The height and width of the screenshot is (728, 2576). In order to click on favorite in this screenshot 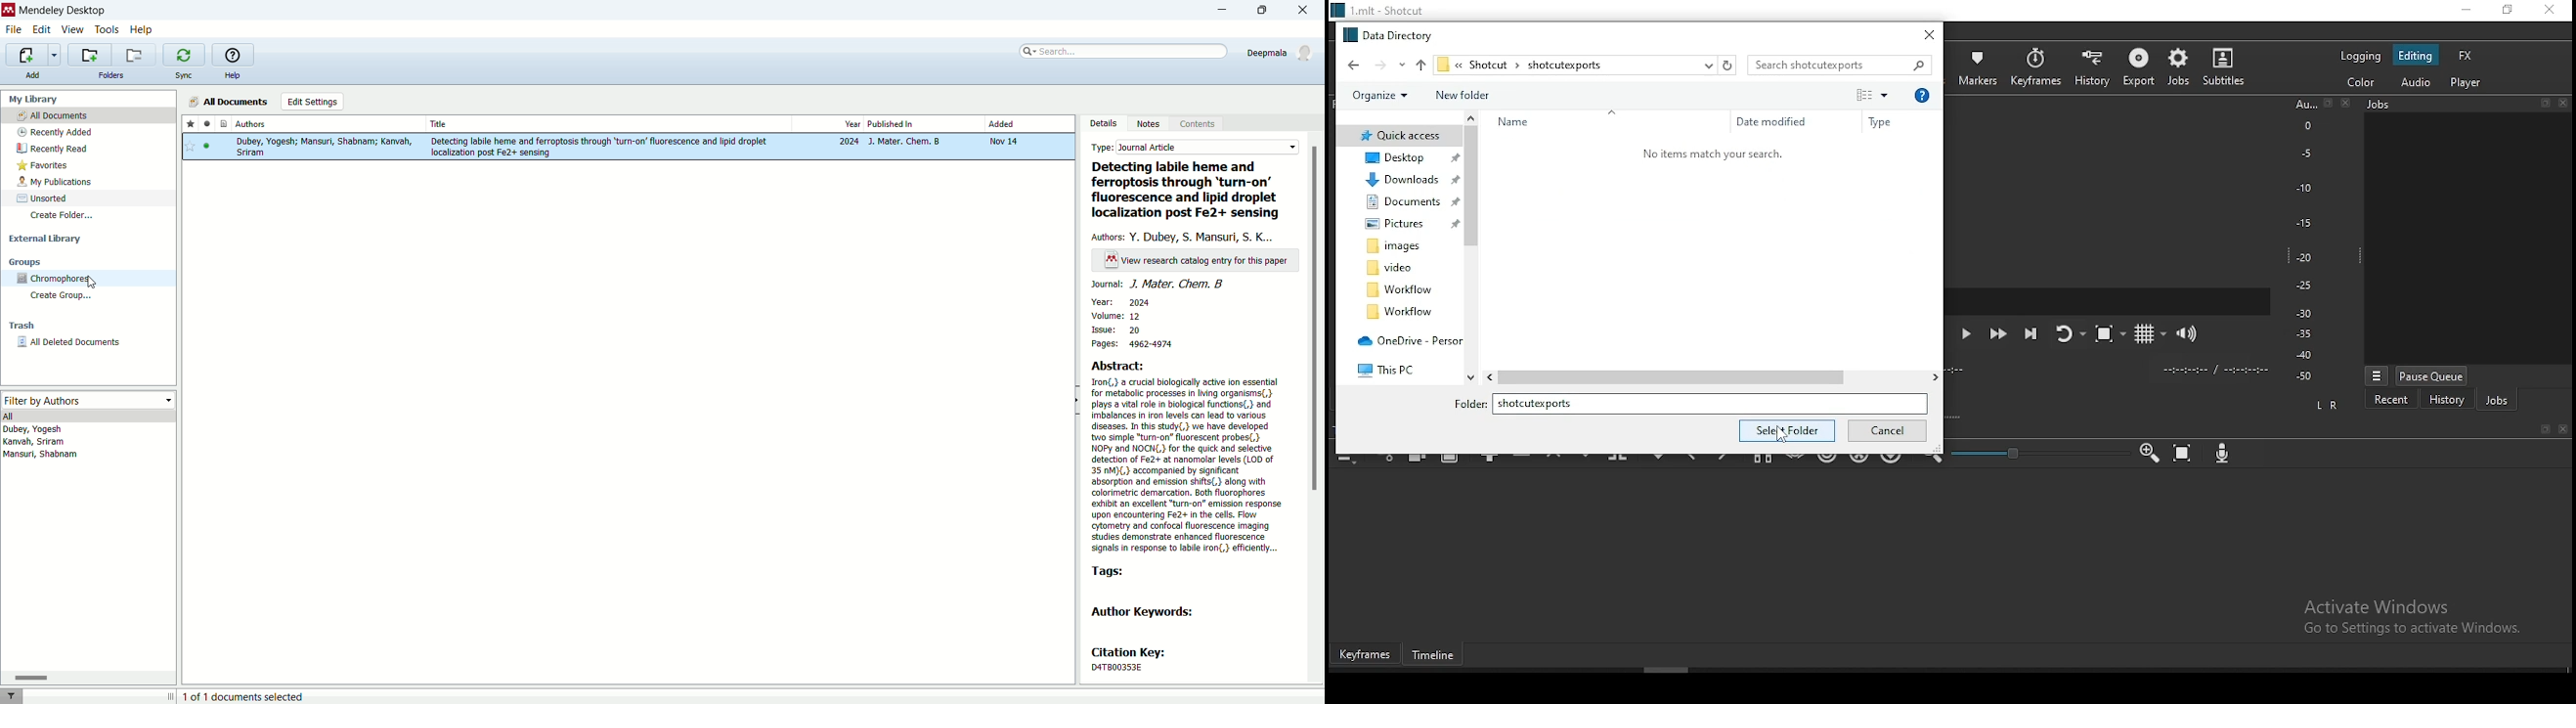, I will do `click(190, 124)`.